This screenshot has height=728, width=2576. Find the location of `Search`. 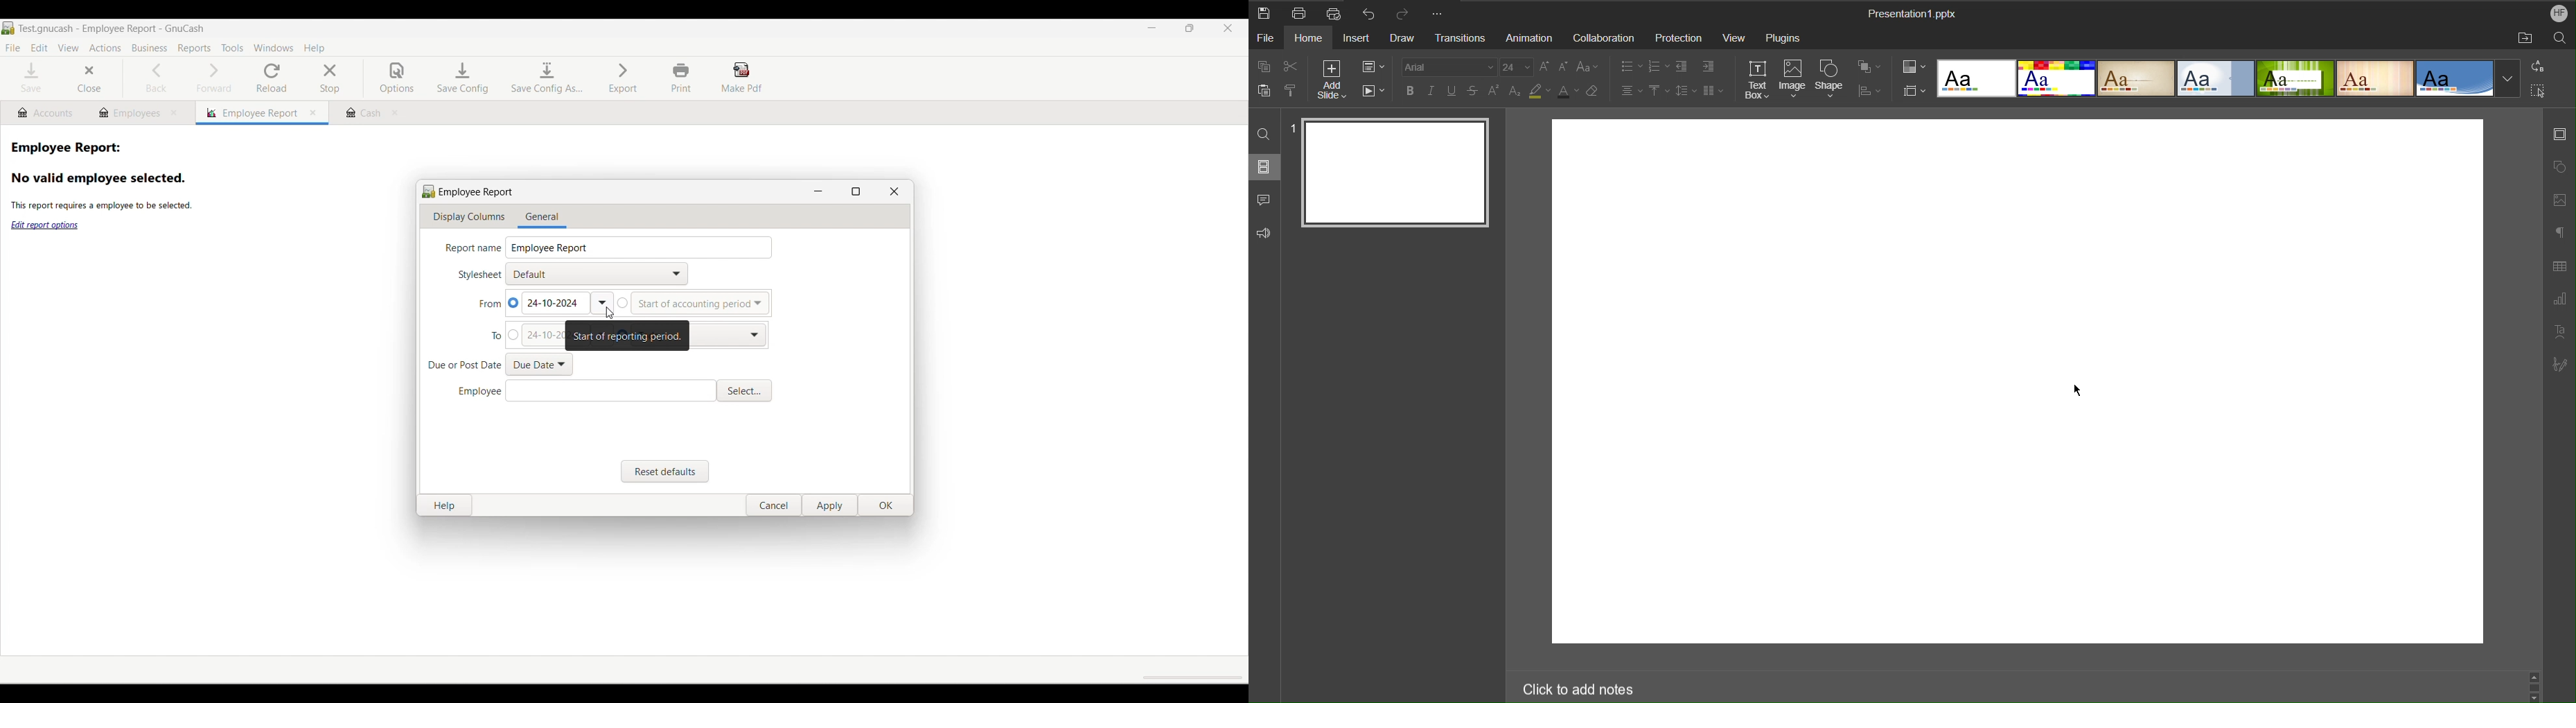

Search is located at coordinates (2561, 39).